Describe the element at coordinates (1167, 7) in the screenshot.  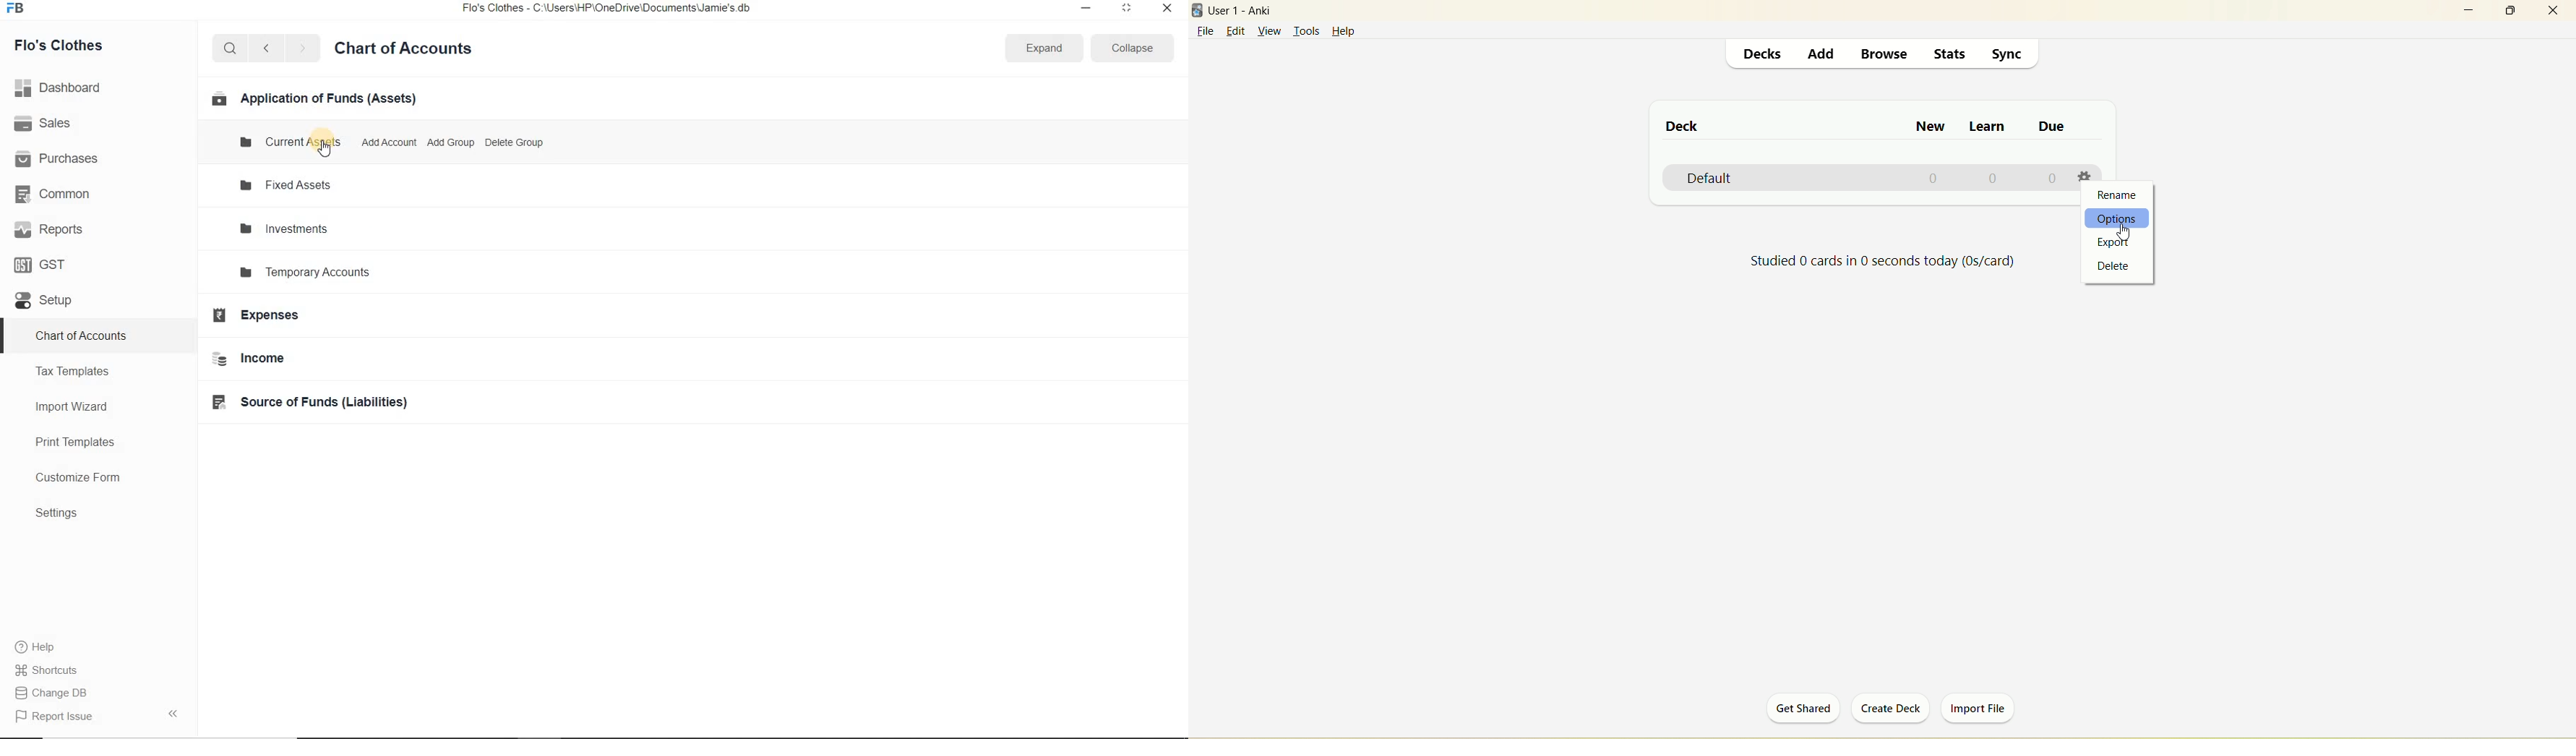
I see `close` at that location.